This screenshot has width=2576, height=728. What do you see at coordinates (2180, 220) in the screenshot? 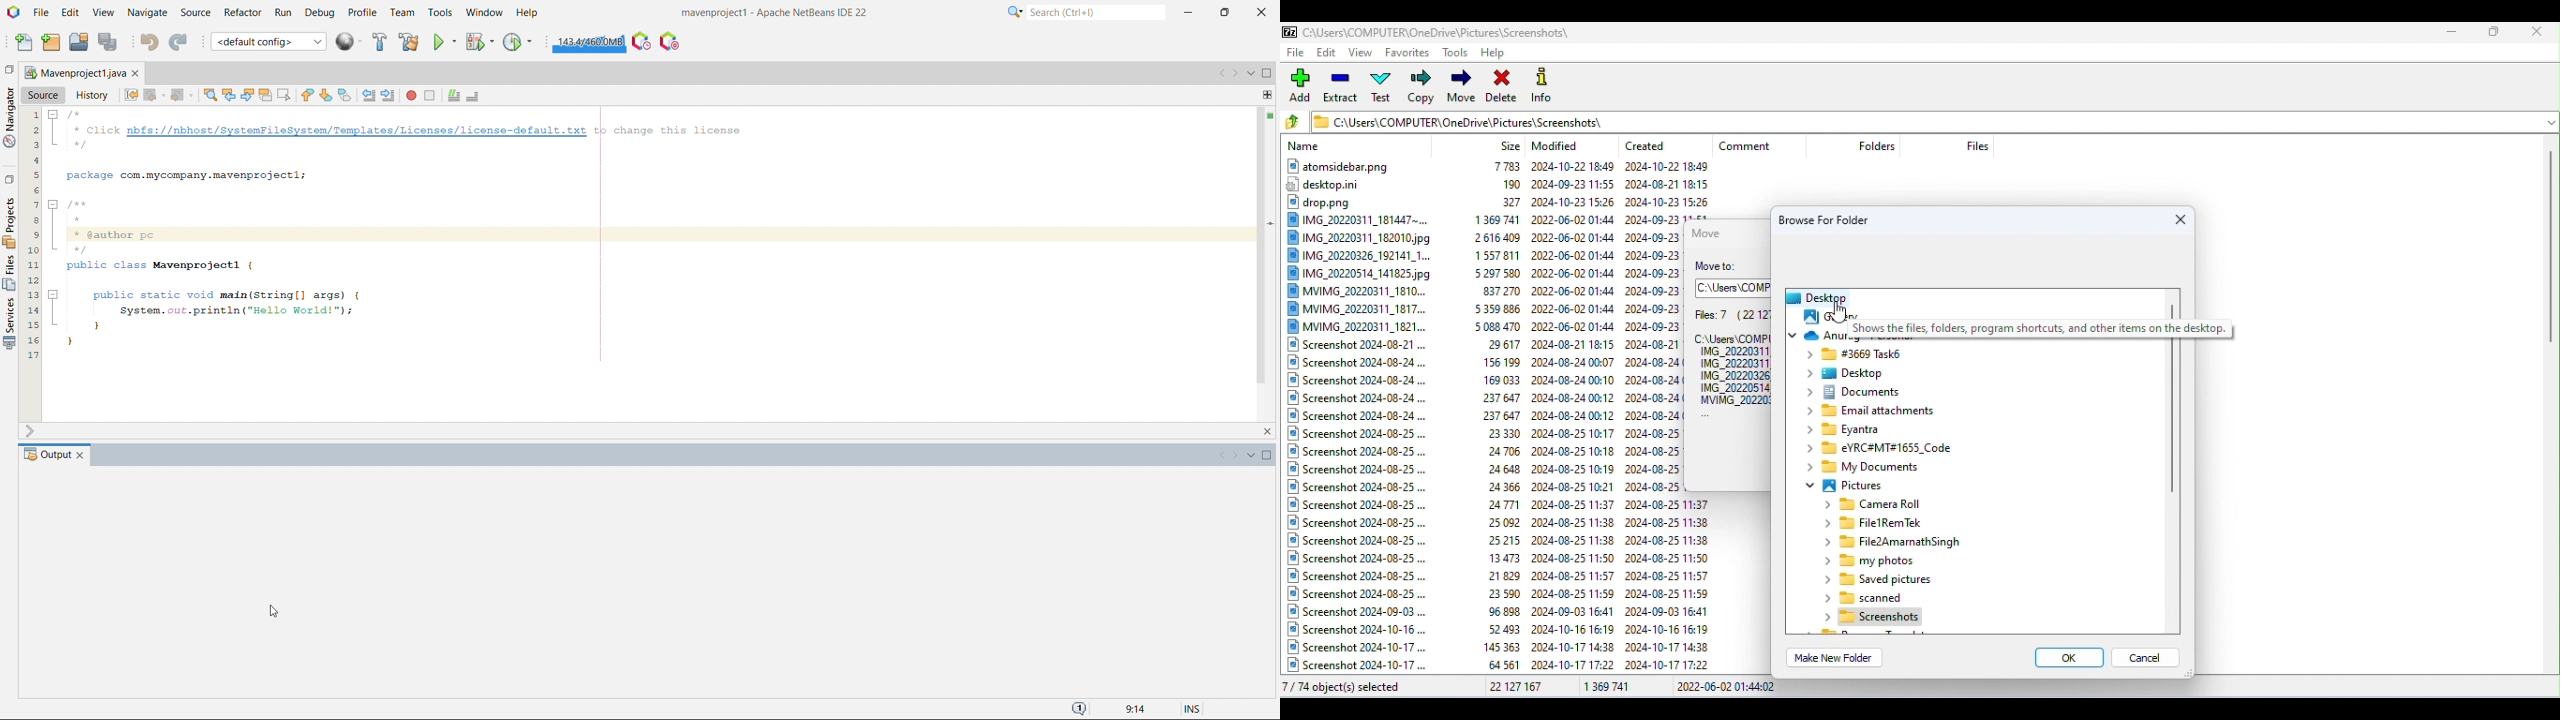
I see `Close` at bounding box center [2180, 220].